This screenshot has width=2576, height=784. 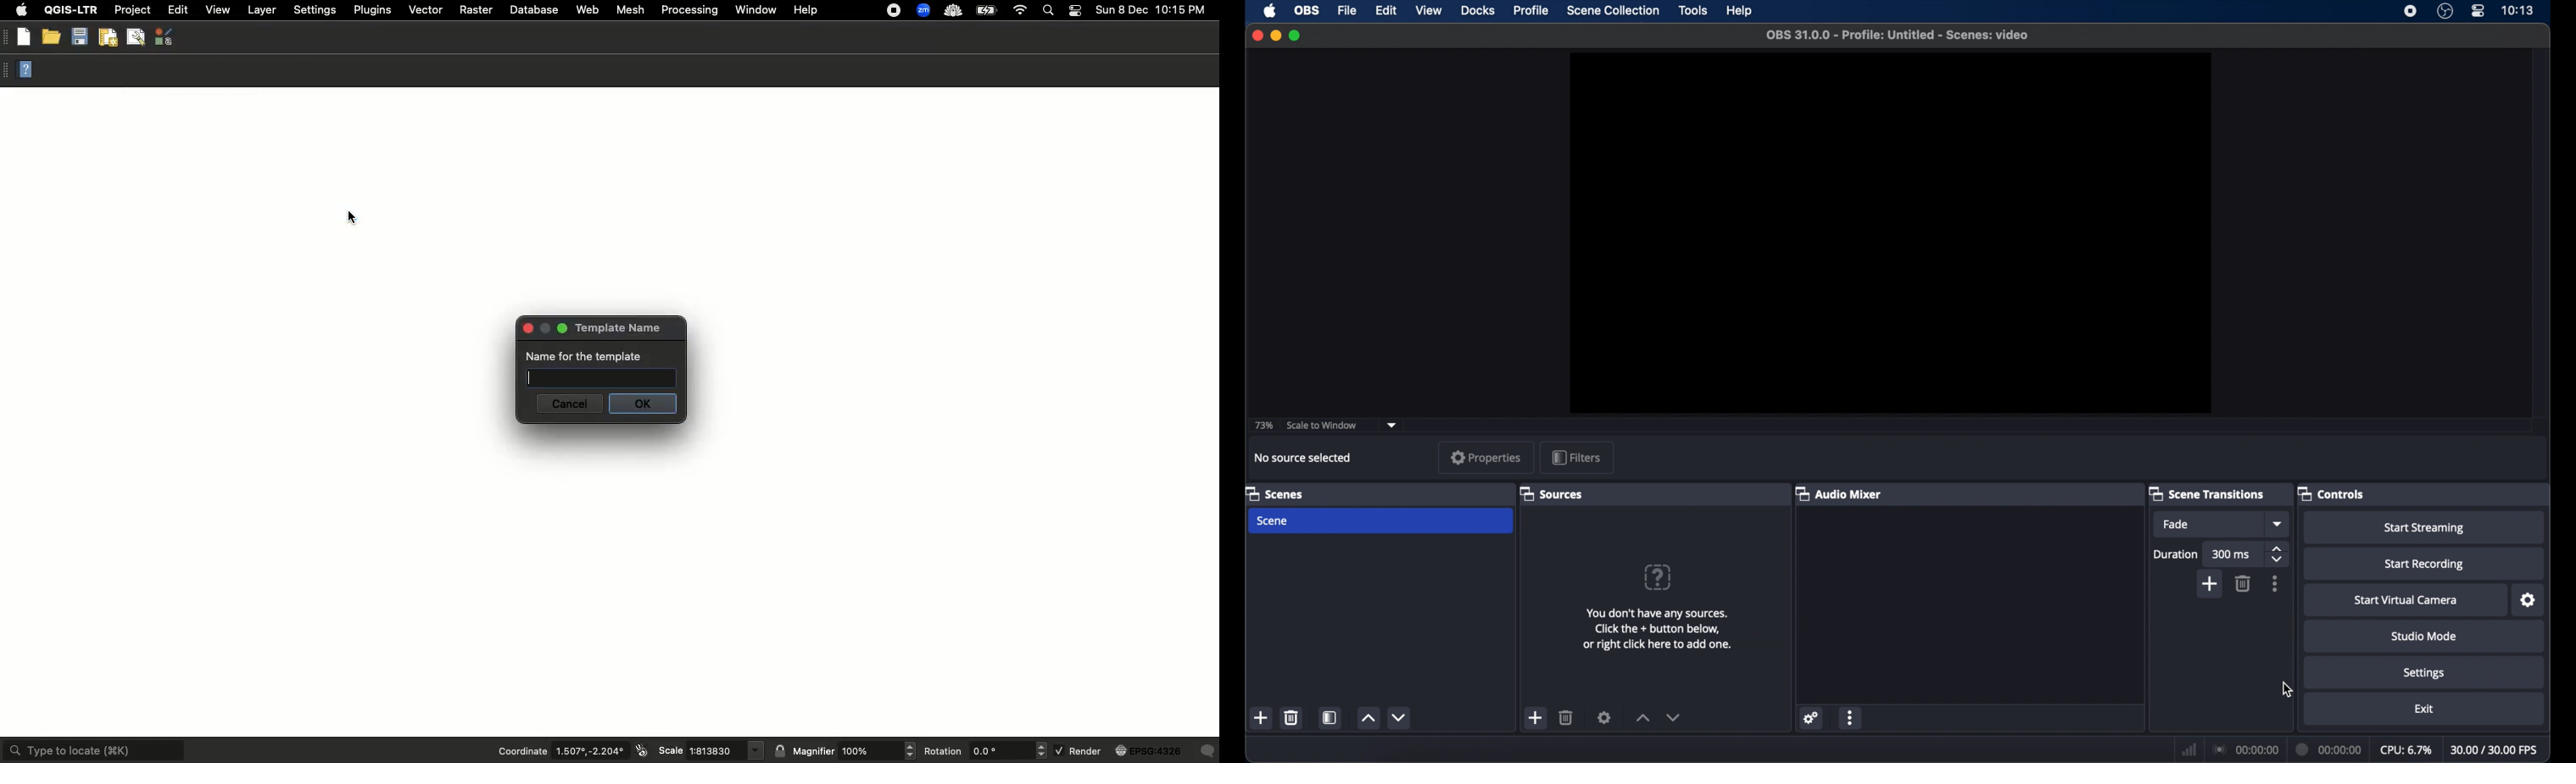 I want to click on fps, so click(x=2495, y=750).